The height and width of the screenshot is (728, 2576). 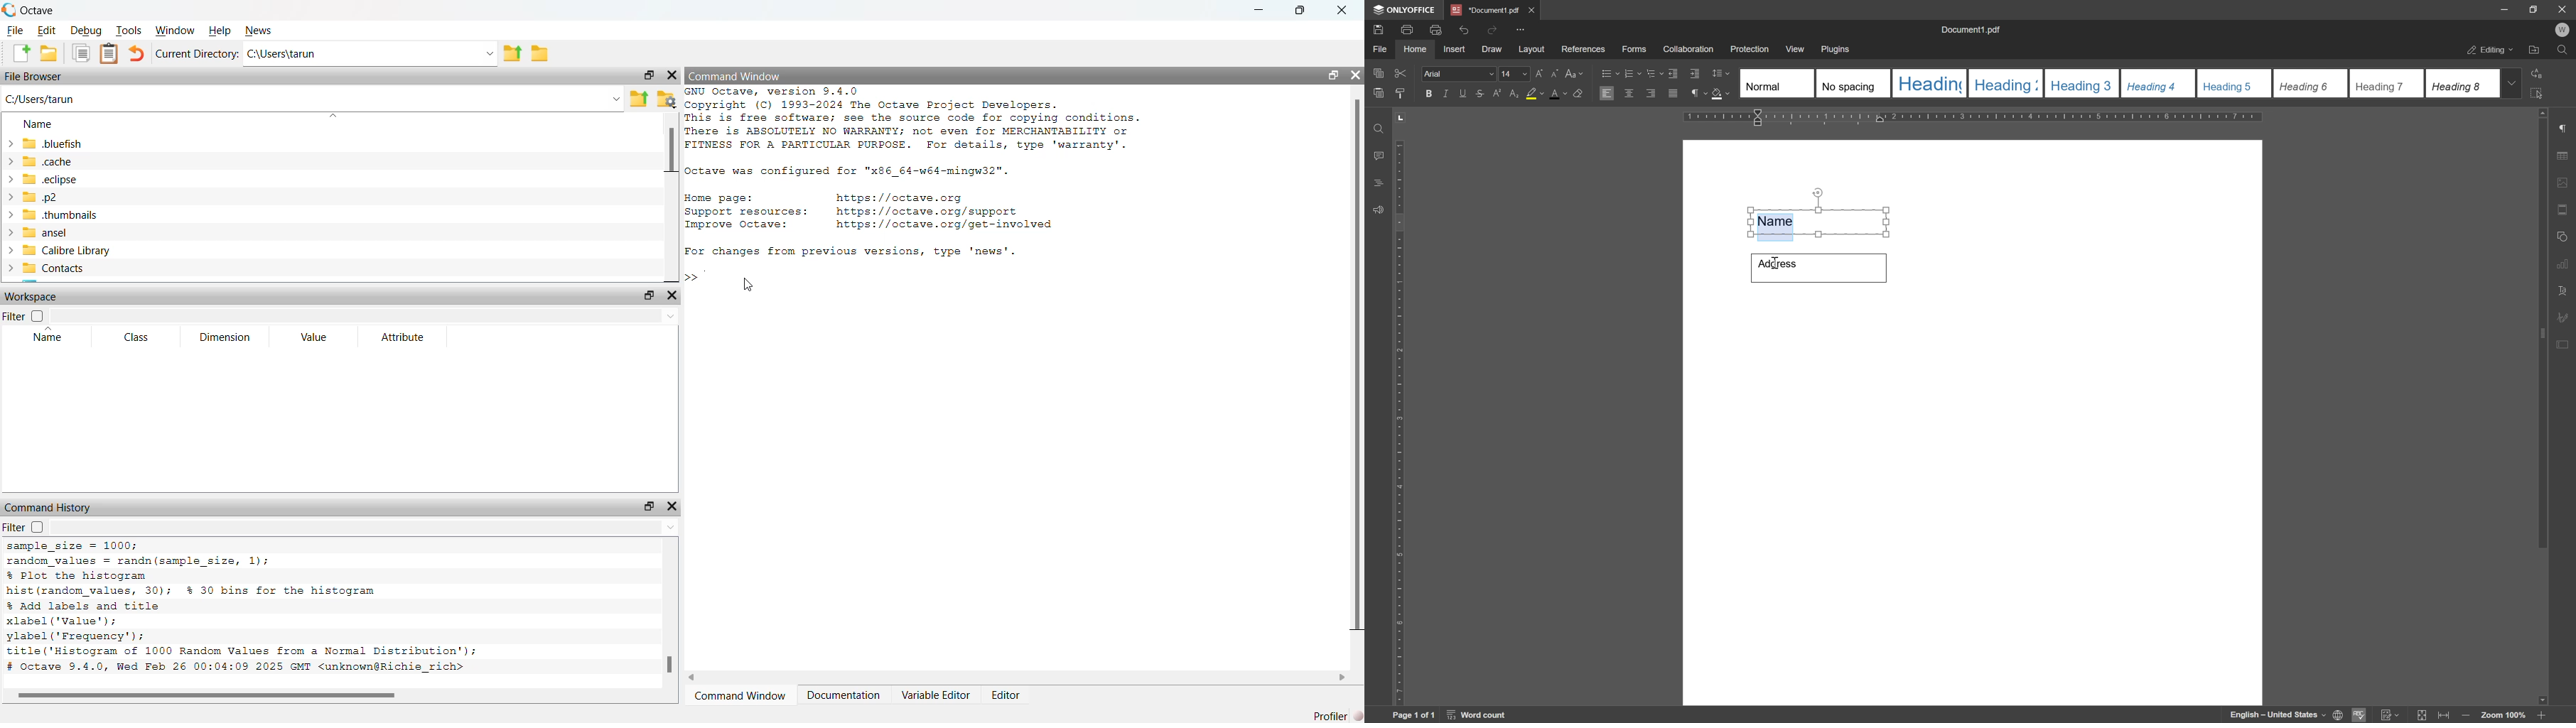 What do you see at coordinates (1406, 10) in the screenshot?
I see `onlyoffice` at bounding box center [1406, 10].